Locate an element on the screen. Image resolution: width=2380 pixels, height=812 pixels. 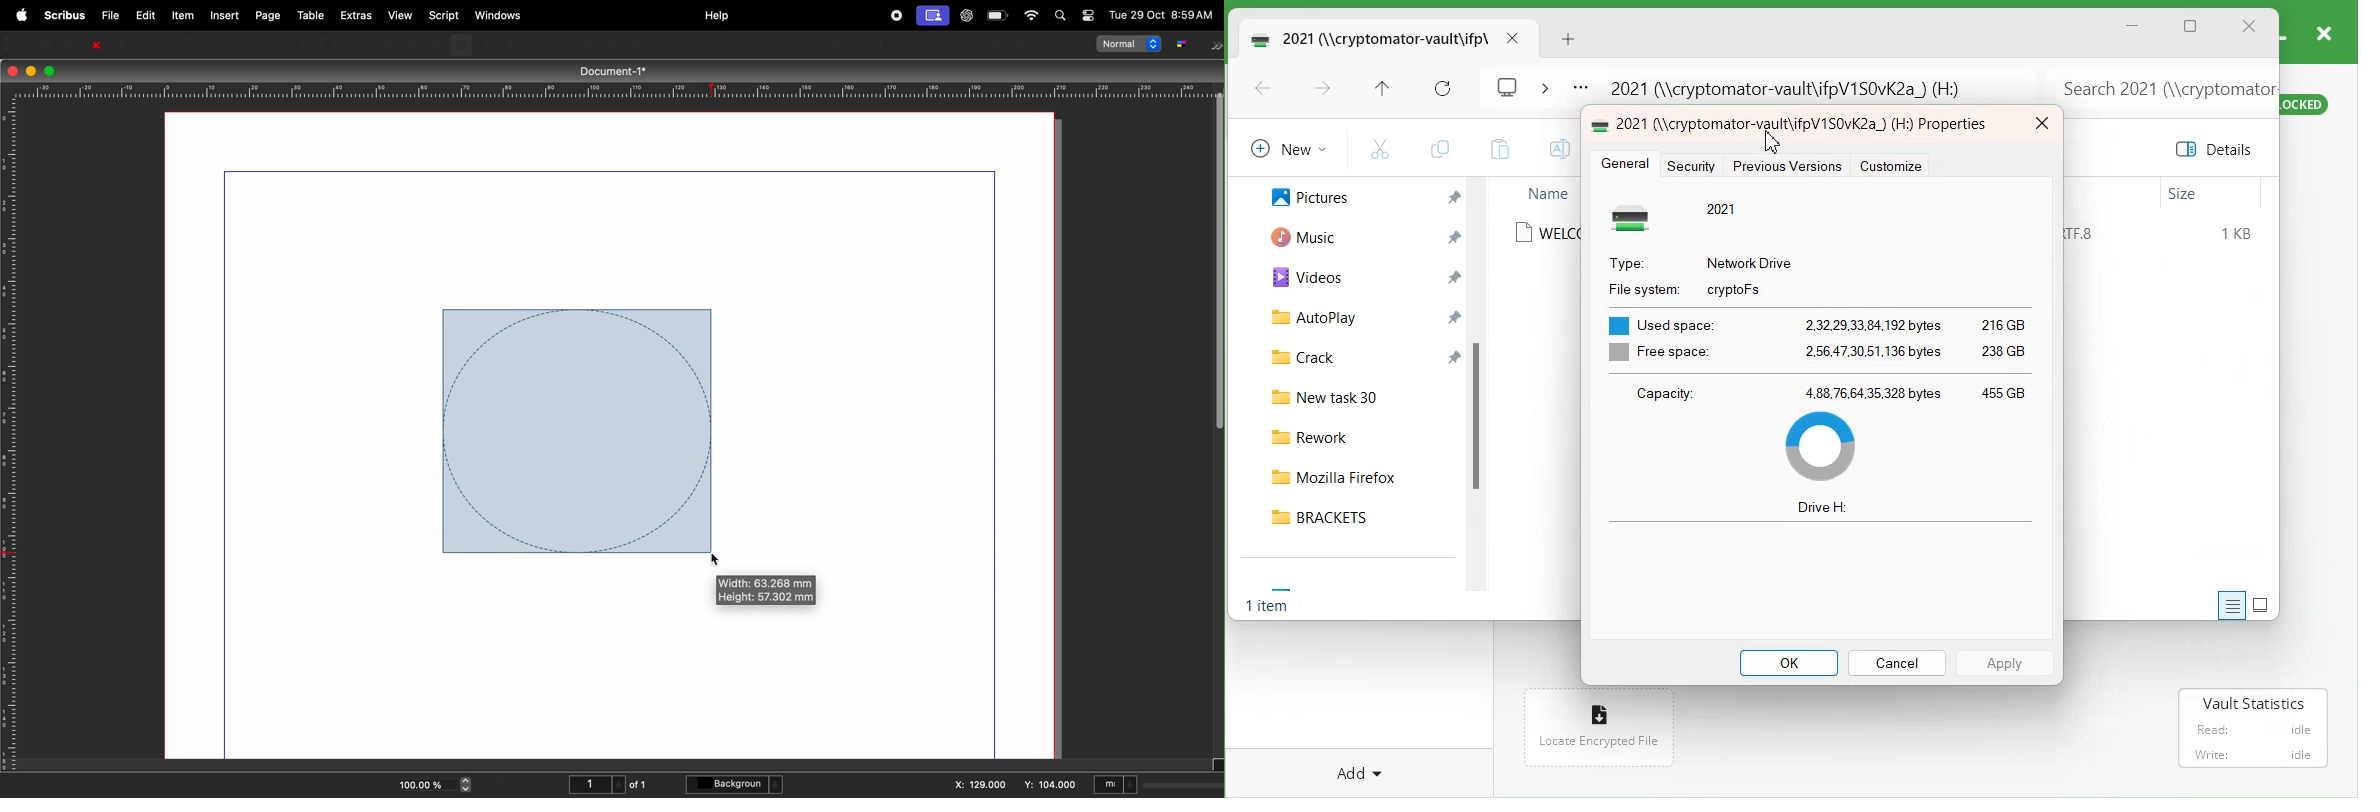
vertical scale is located at coordinates (9, 438).